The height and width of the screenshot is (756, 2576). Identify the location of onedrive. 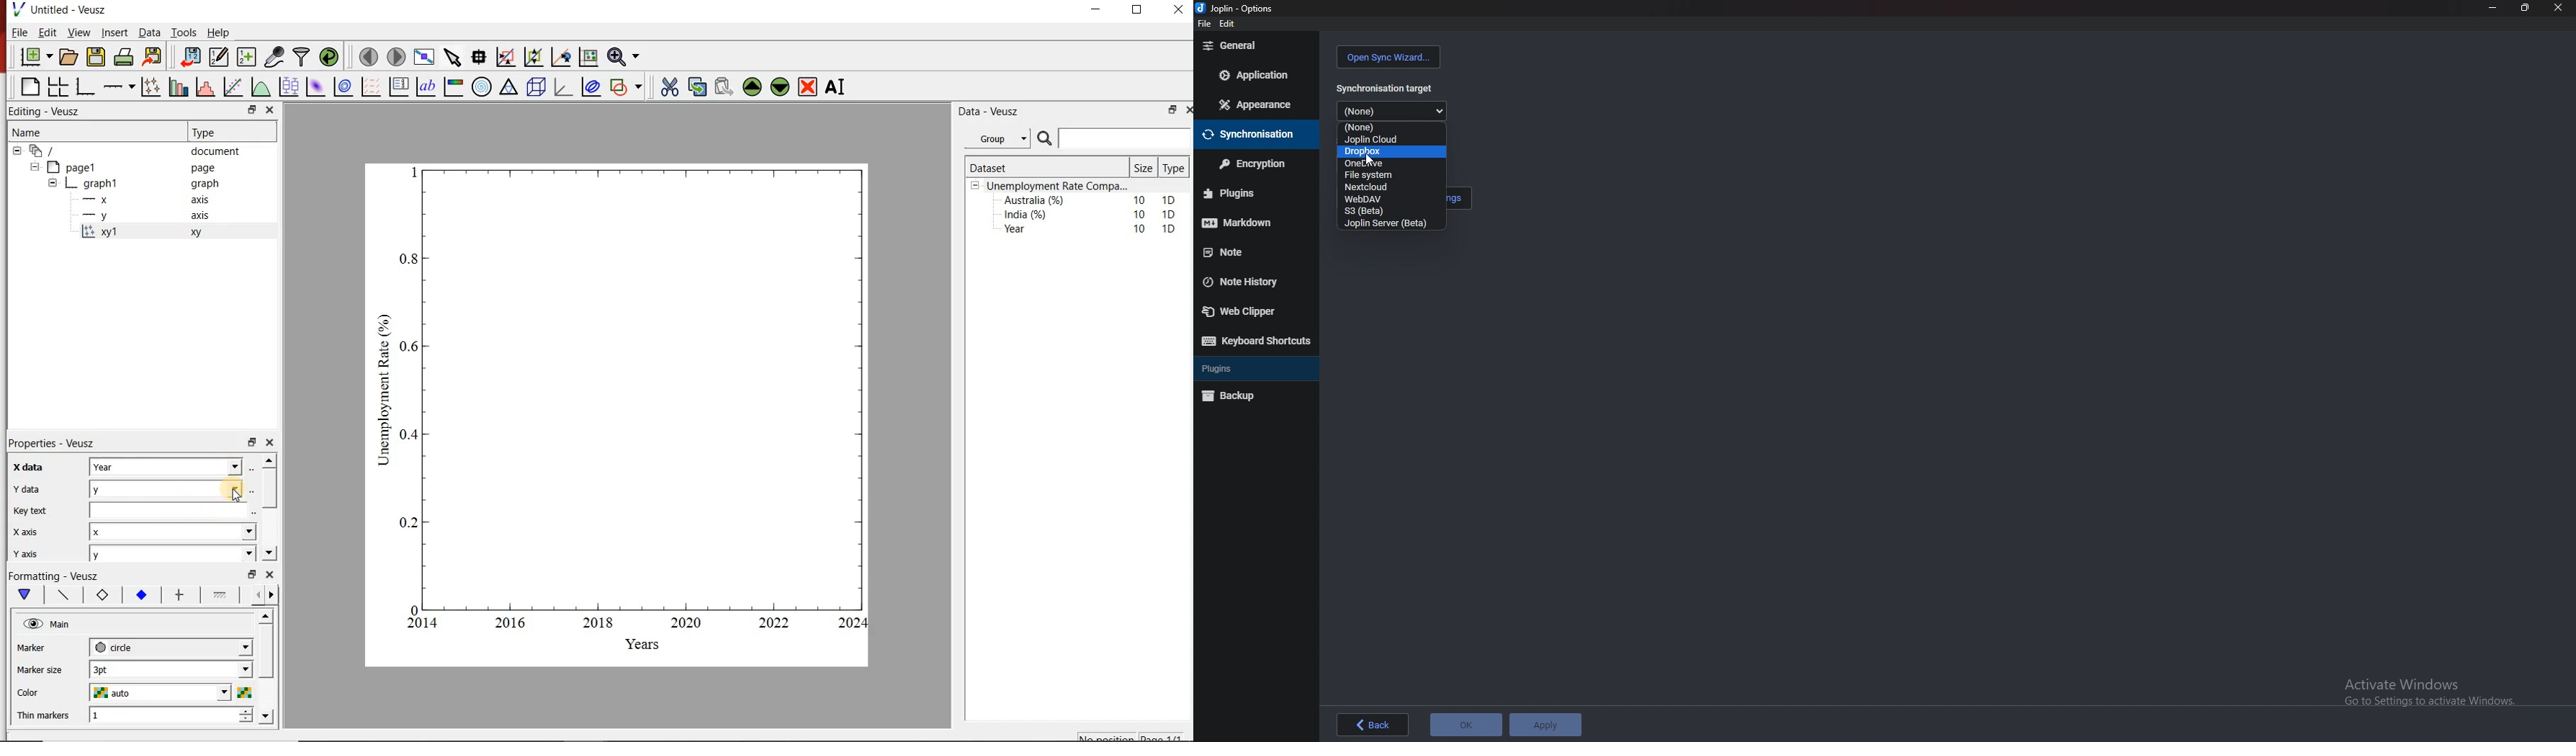
(1385, 164).